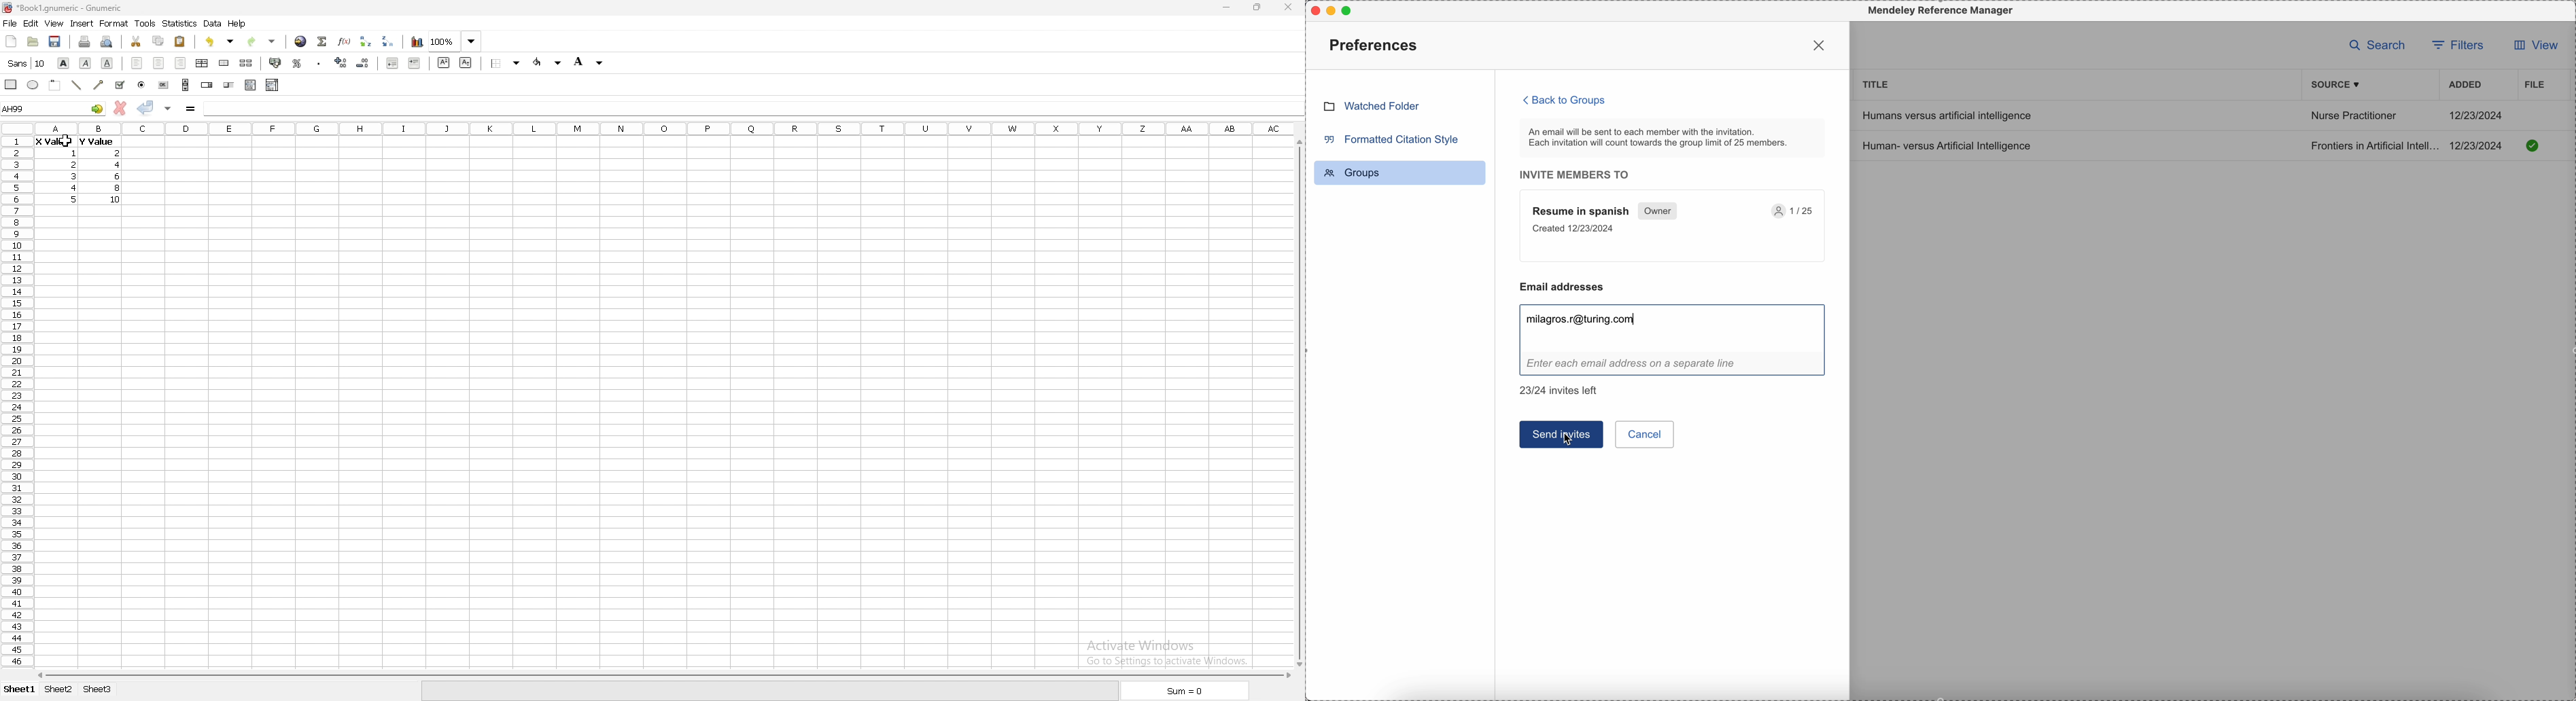 Image resolution: width=2576 pixels, height=728 pixels. Describe the element at coordinates (1821, 45) in the screenshot. I see `close` at that location.